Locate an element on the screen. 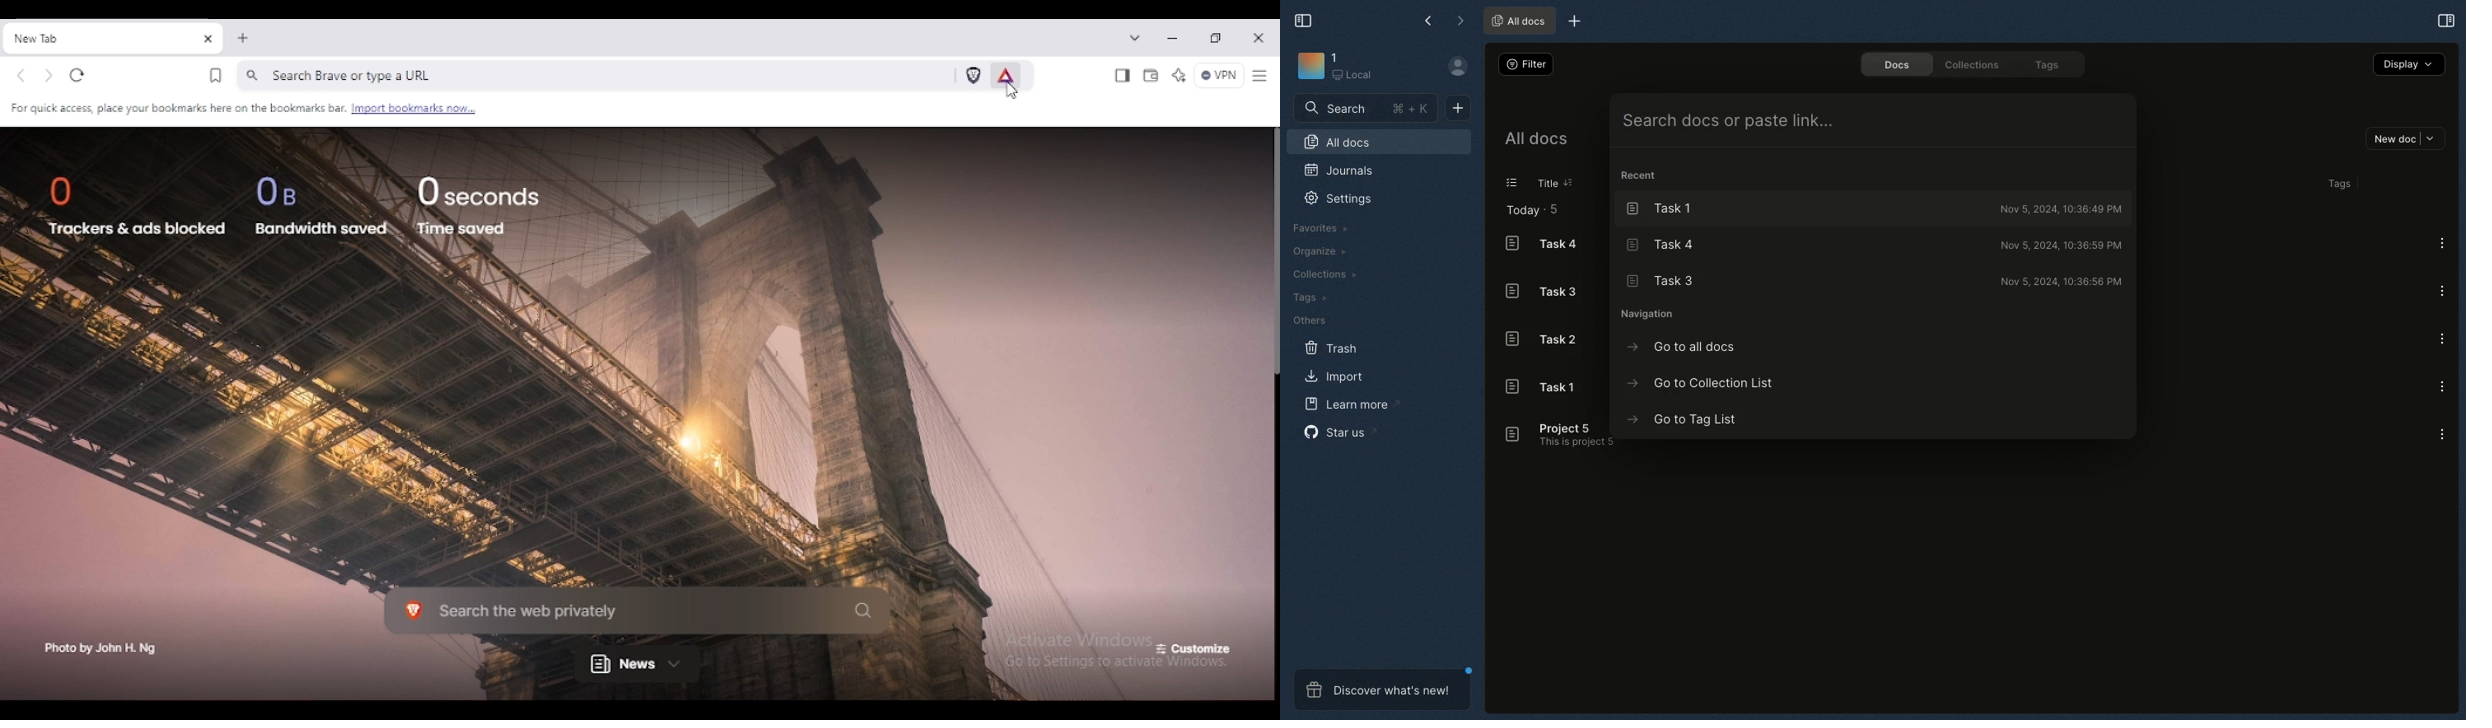  new tab is located at coordinates (243, 38).